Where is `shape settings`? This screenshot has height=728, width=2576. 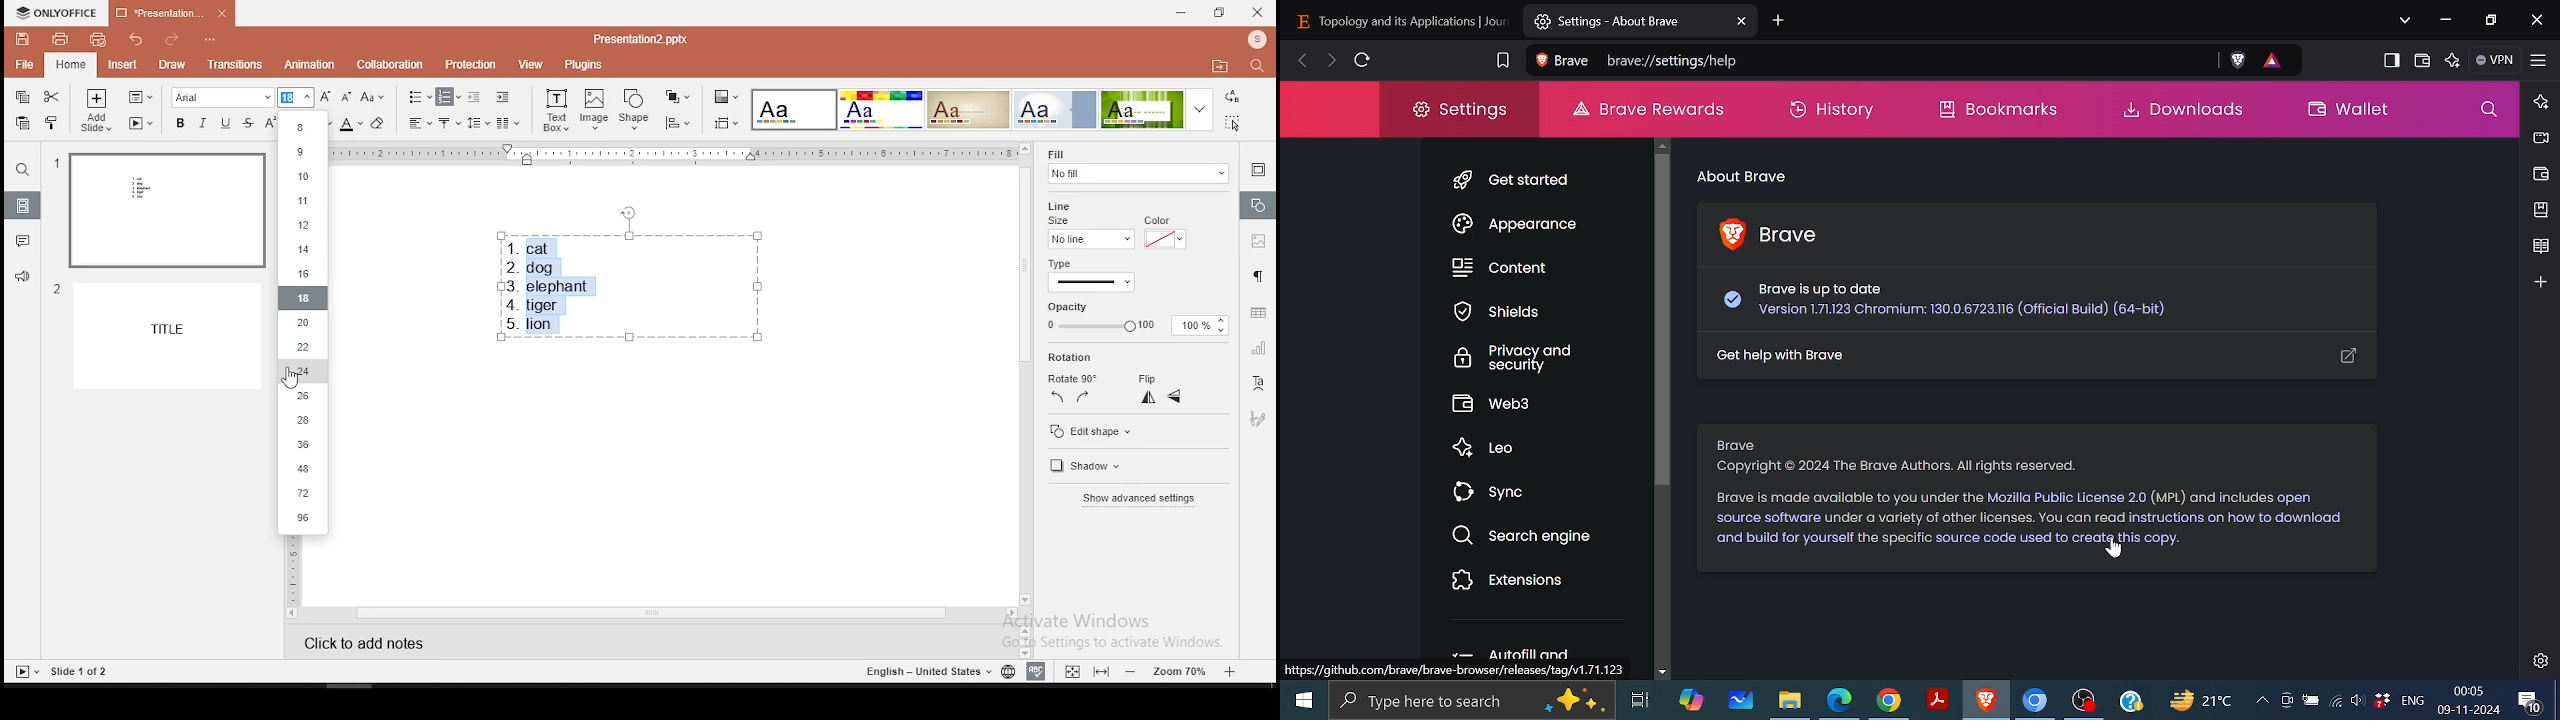 shape settings is located at coordinates (1257, 207).